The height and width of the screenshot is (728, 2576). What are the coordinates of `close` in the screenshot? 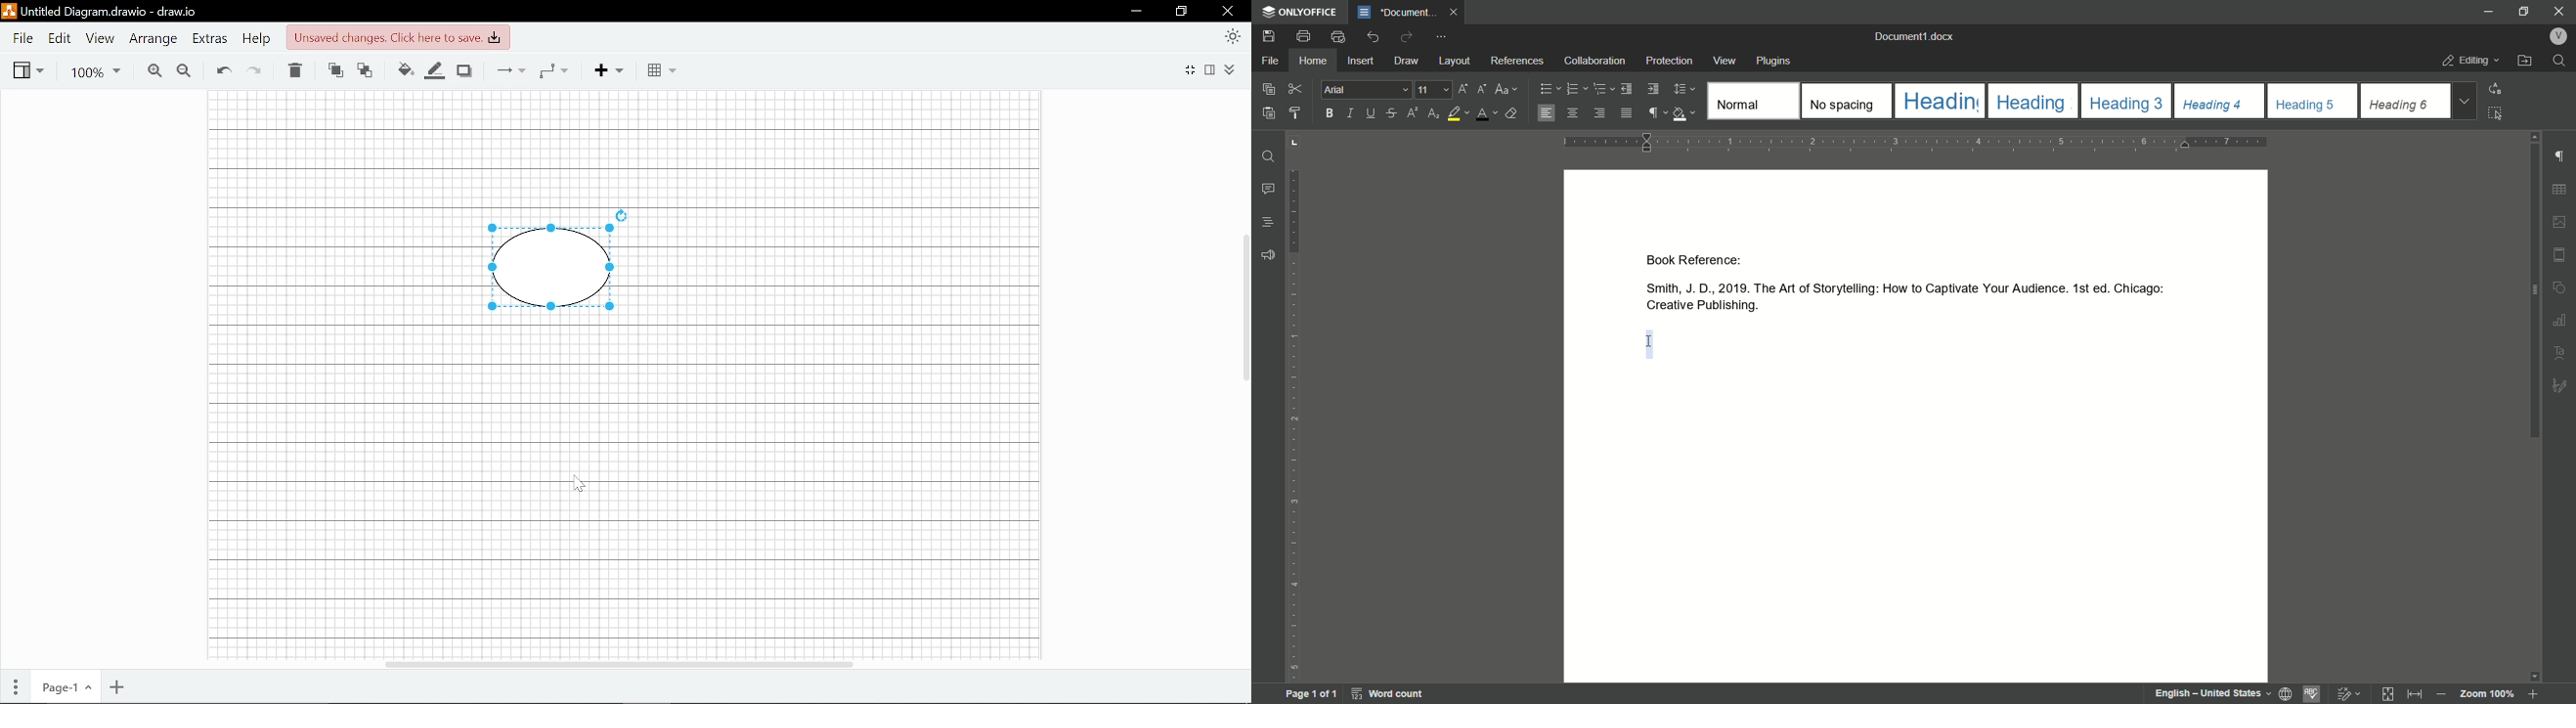 It's located at (2560, 10).